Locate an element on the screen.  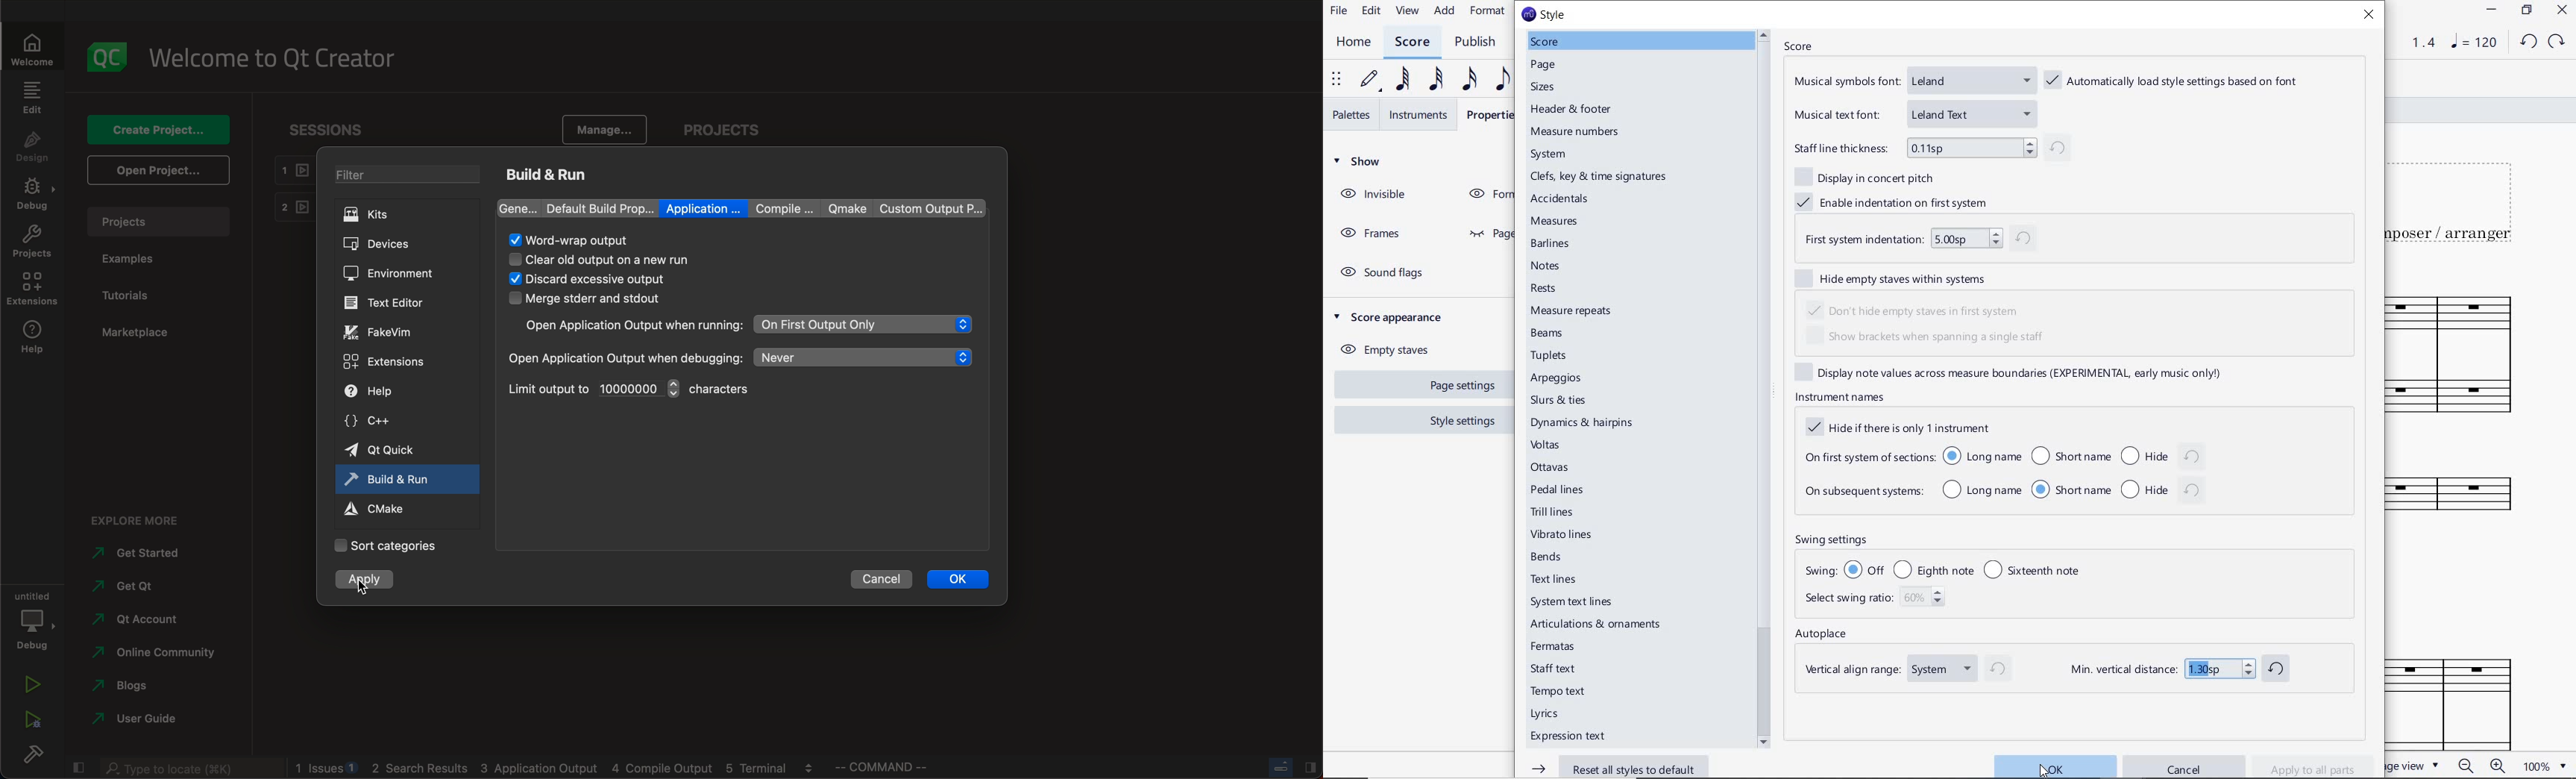
SCORE APPEARANCE is located at coordinates (1393, 316).